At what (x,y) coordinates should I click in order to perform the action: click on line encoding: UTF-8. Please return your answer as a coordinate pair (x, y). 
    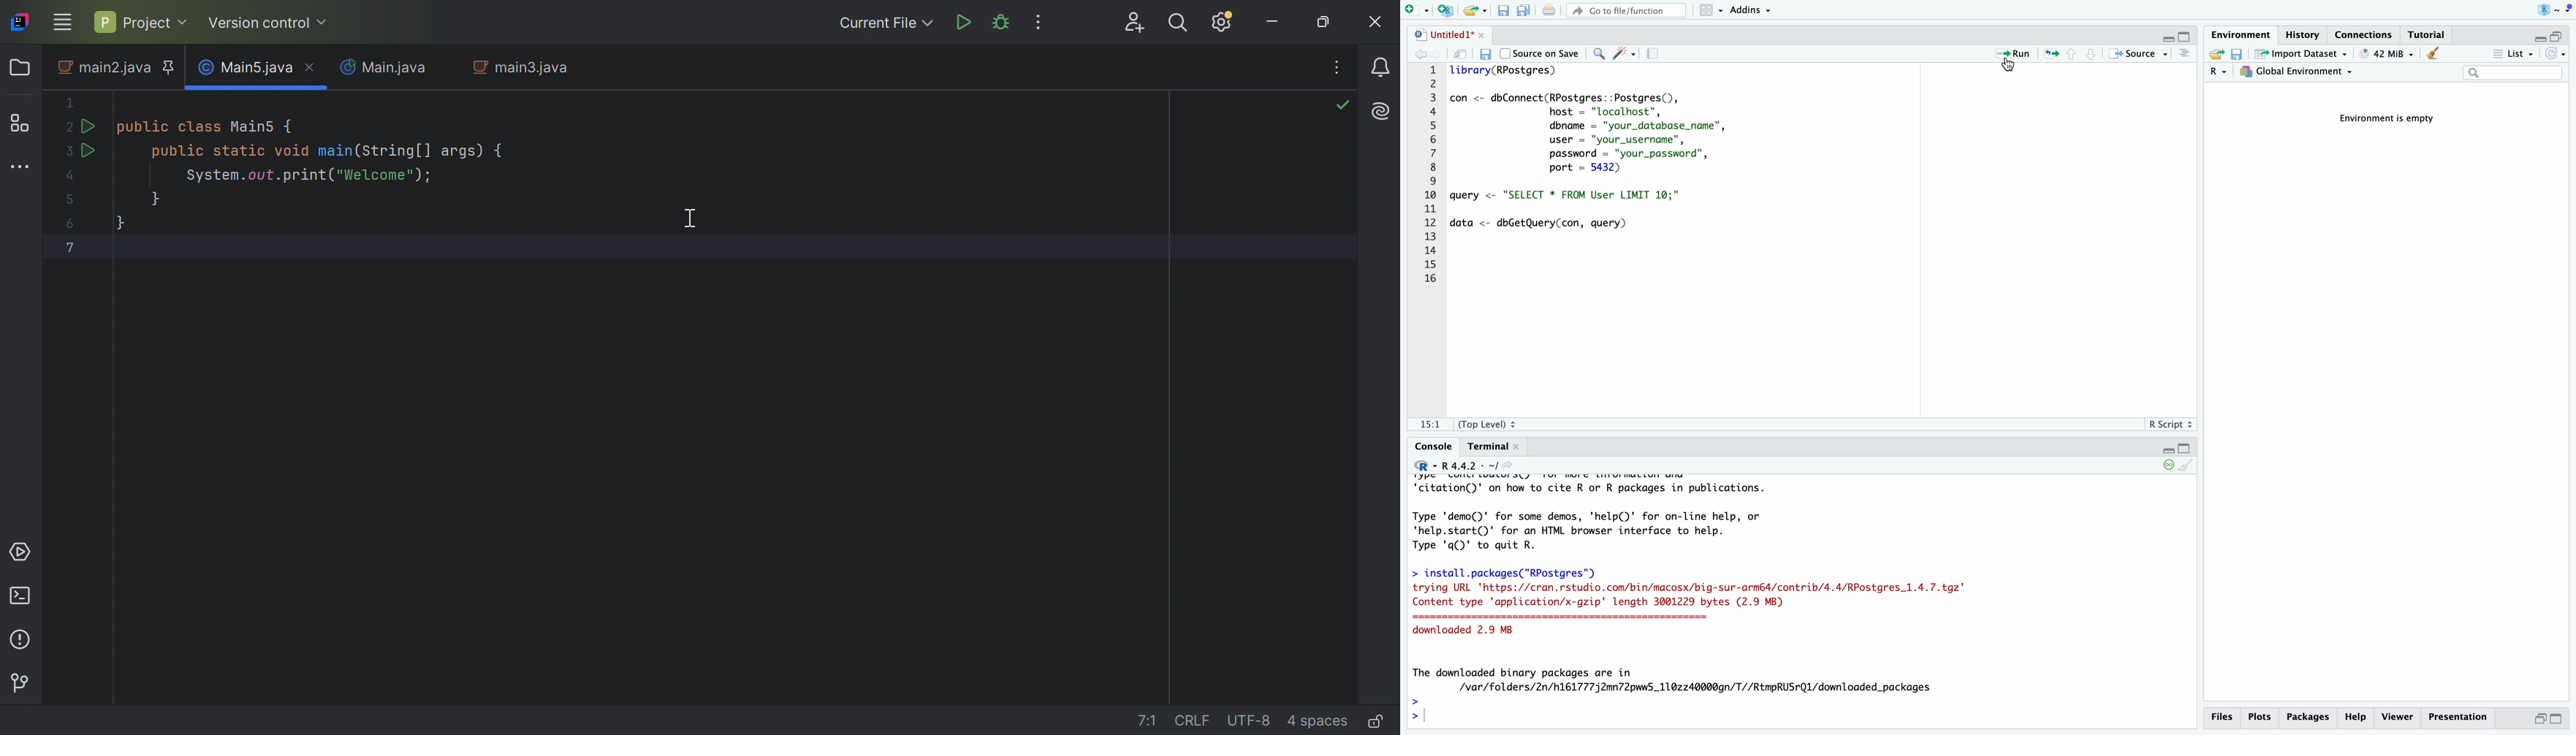
    Looking at the image, I should click on (1250, 720).